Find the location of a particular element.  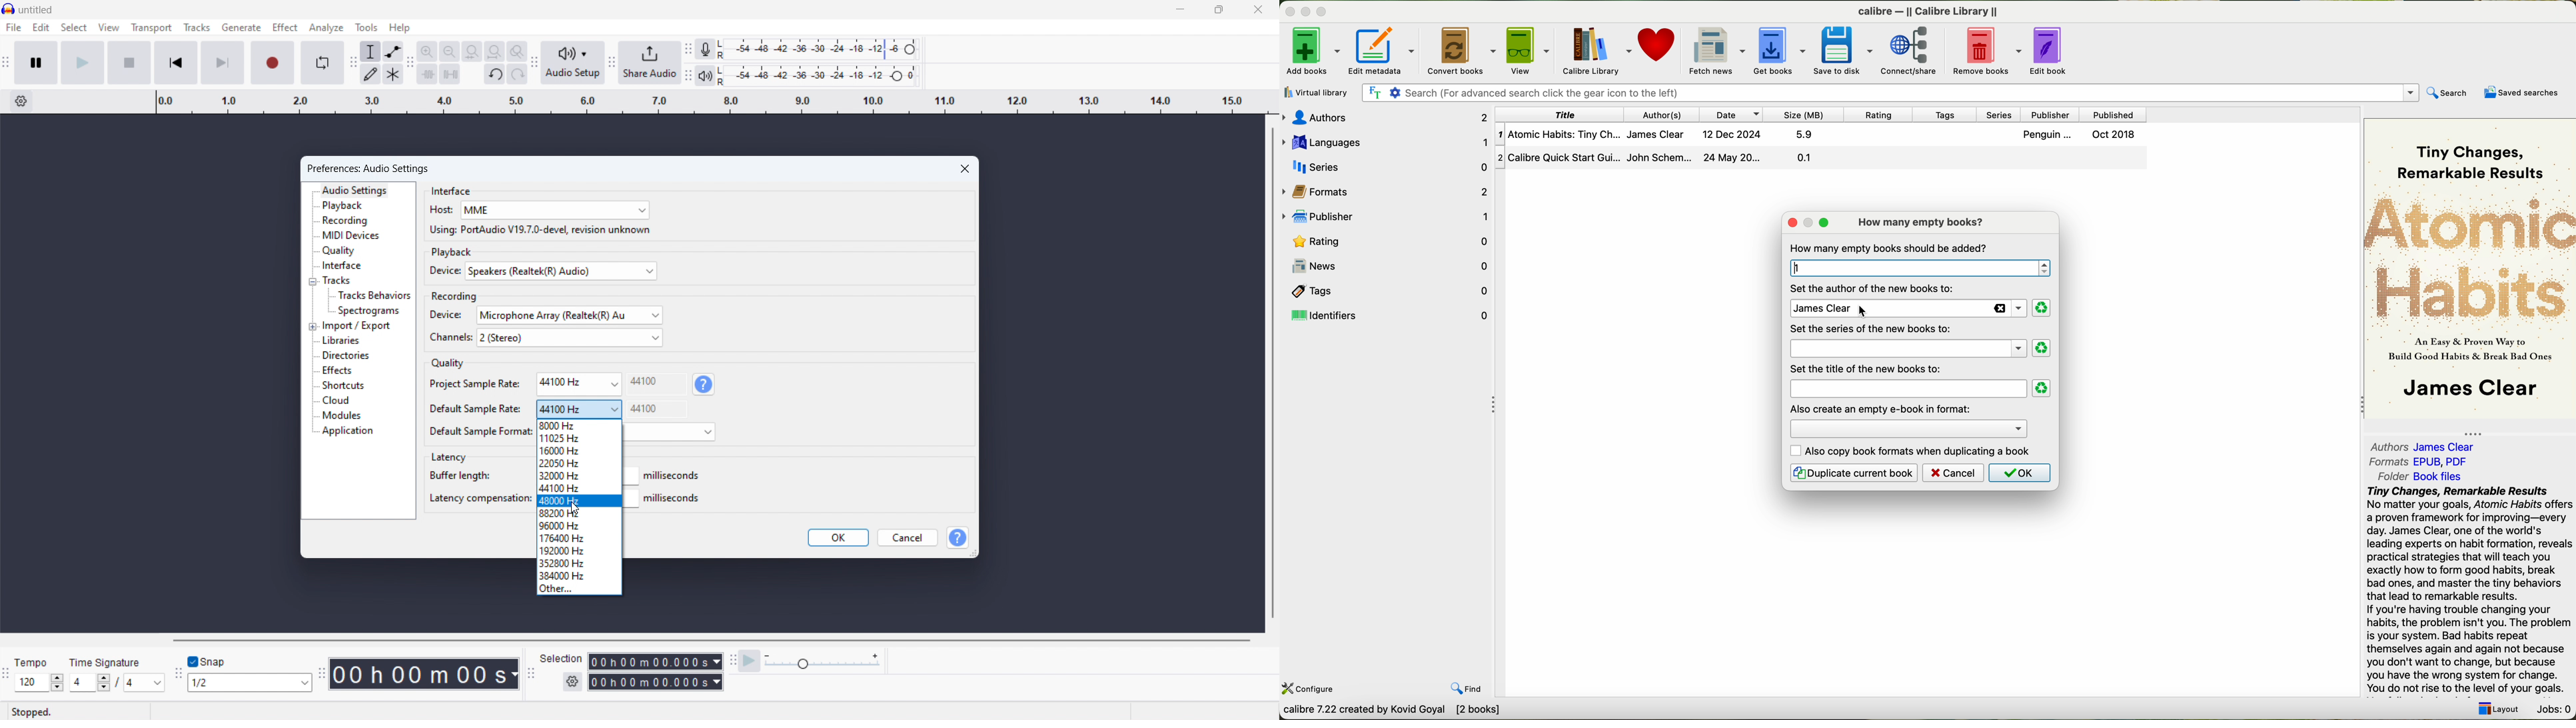

playback device is located at coordinates (562, 271).